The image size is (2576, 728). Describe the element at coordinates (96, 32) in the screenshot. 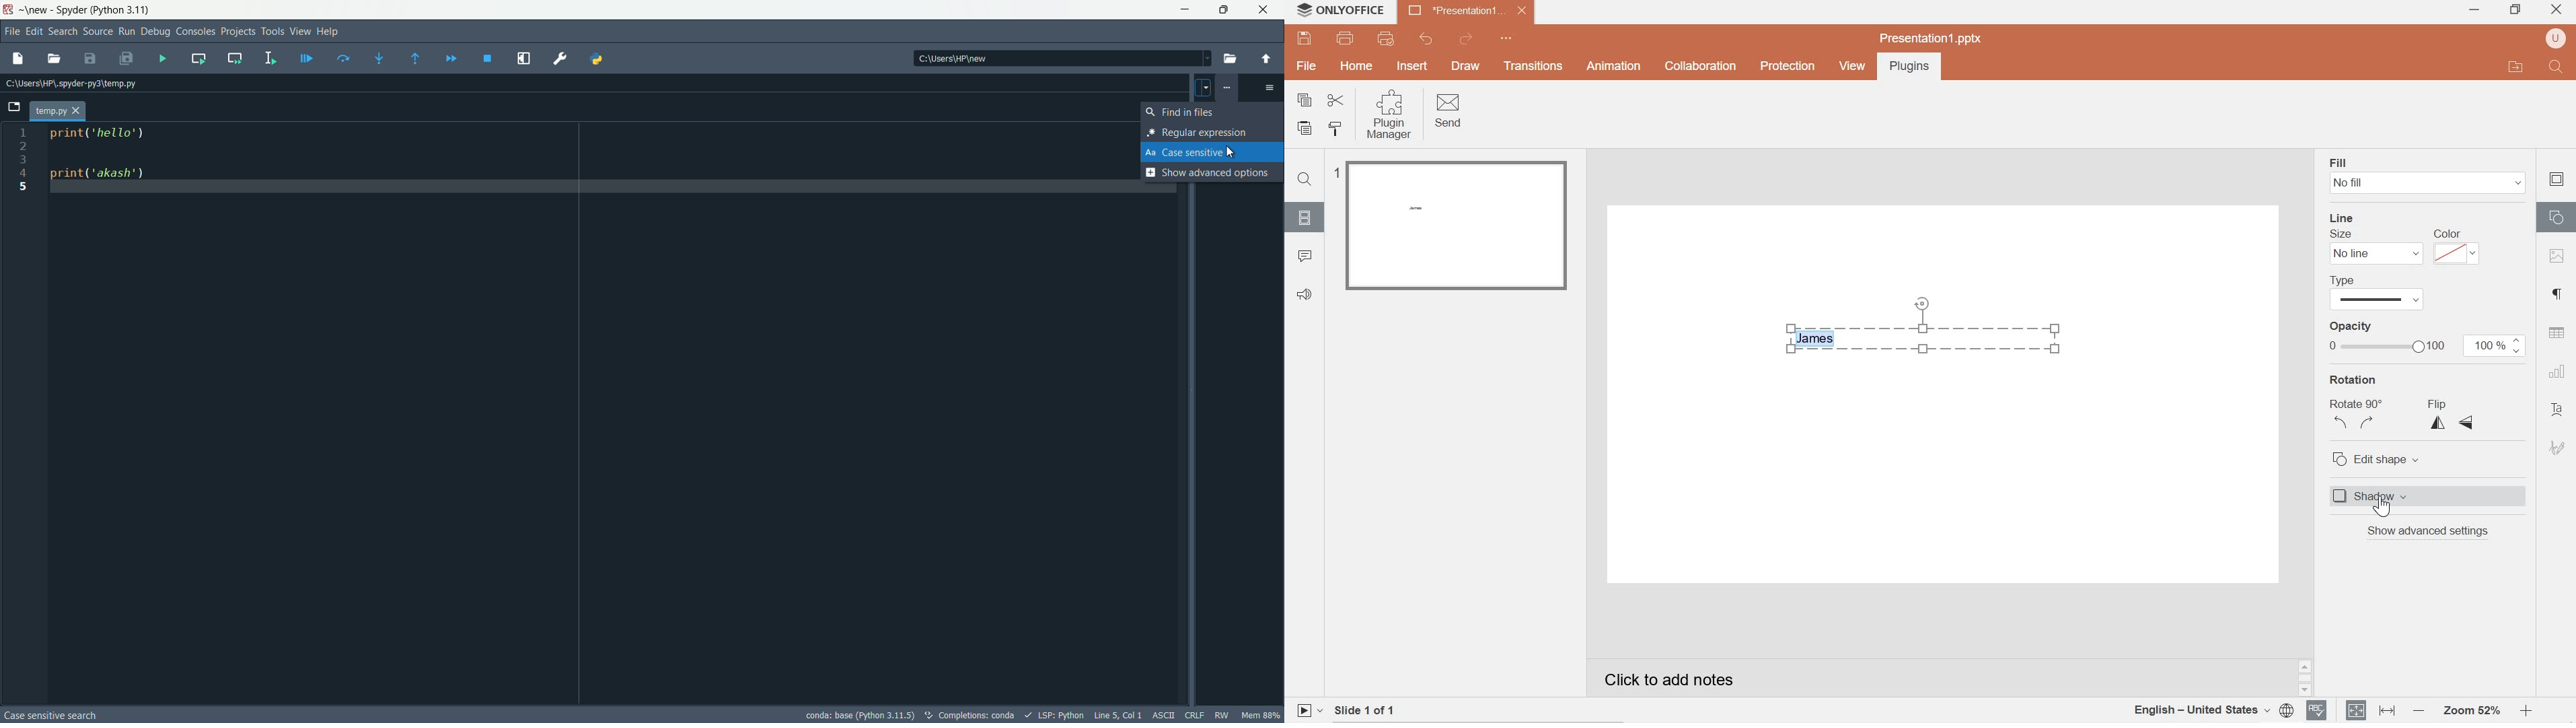

I see `Source menu` at that location.